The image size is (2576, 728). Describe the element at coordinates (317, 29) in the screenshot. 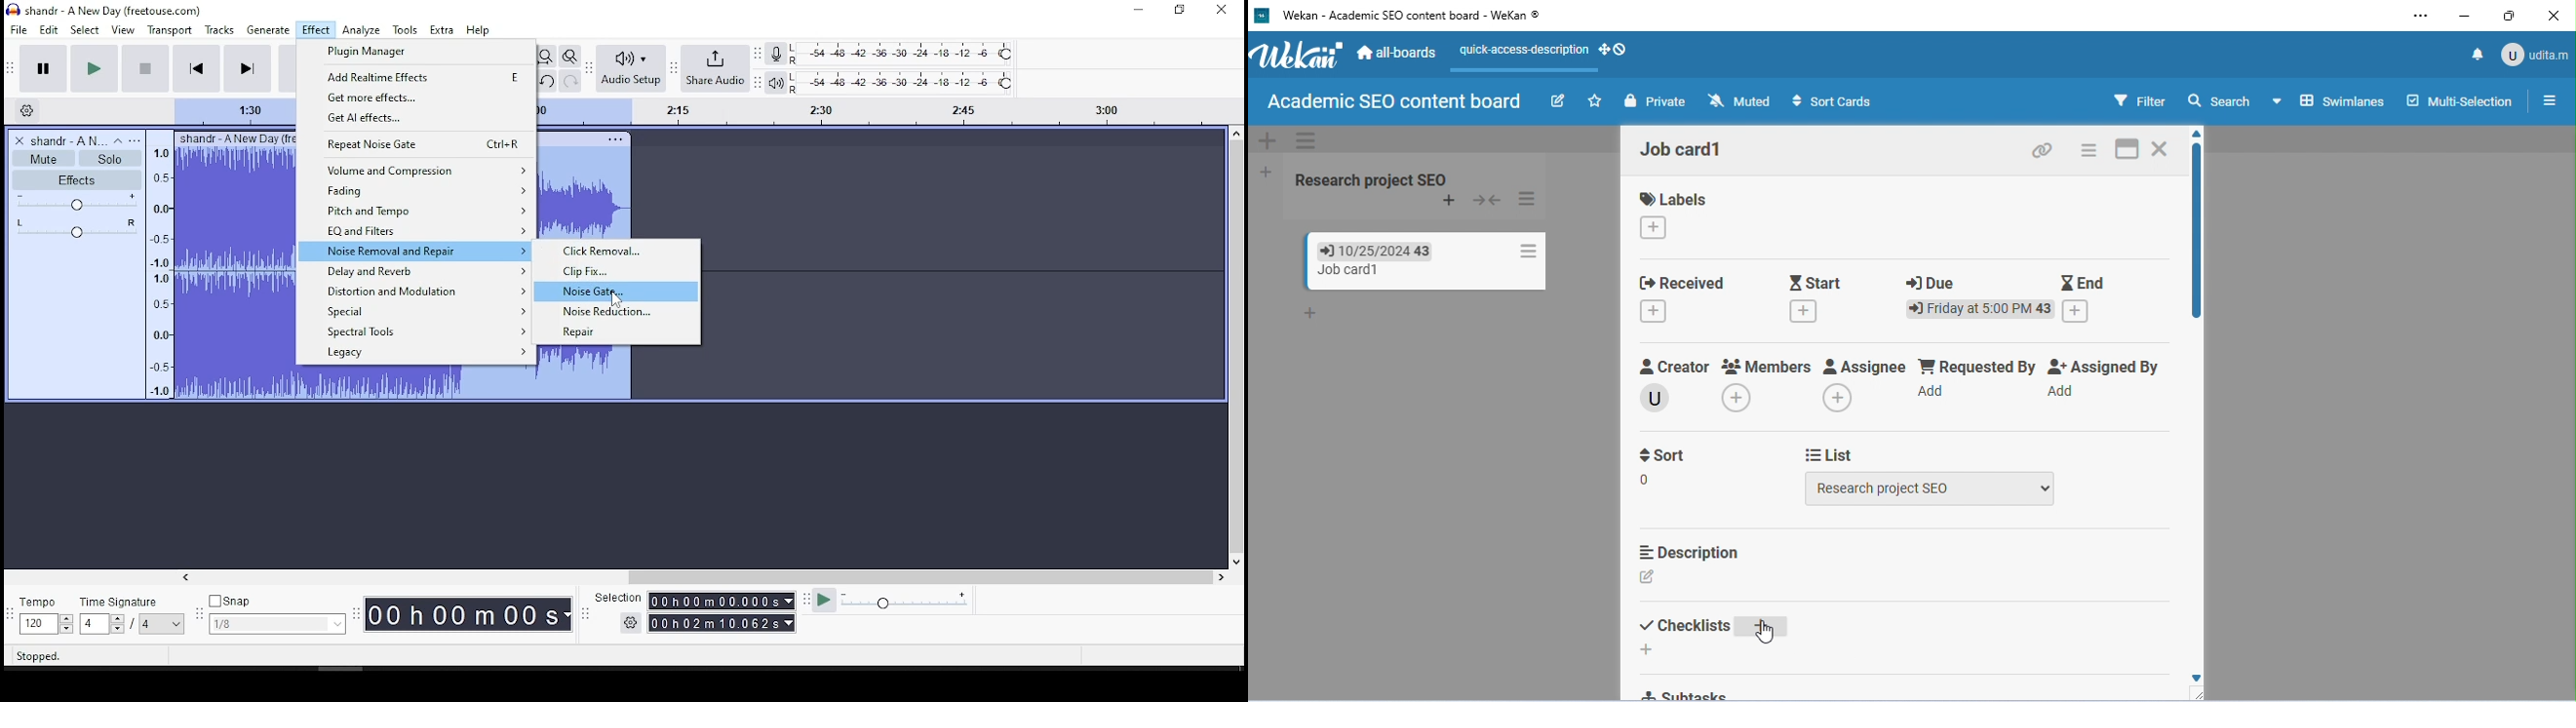

I see `effect` at that location.